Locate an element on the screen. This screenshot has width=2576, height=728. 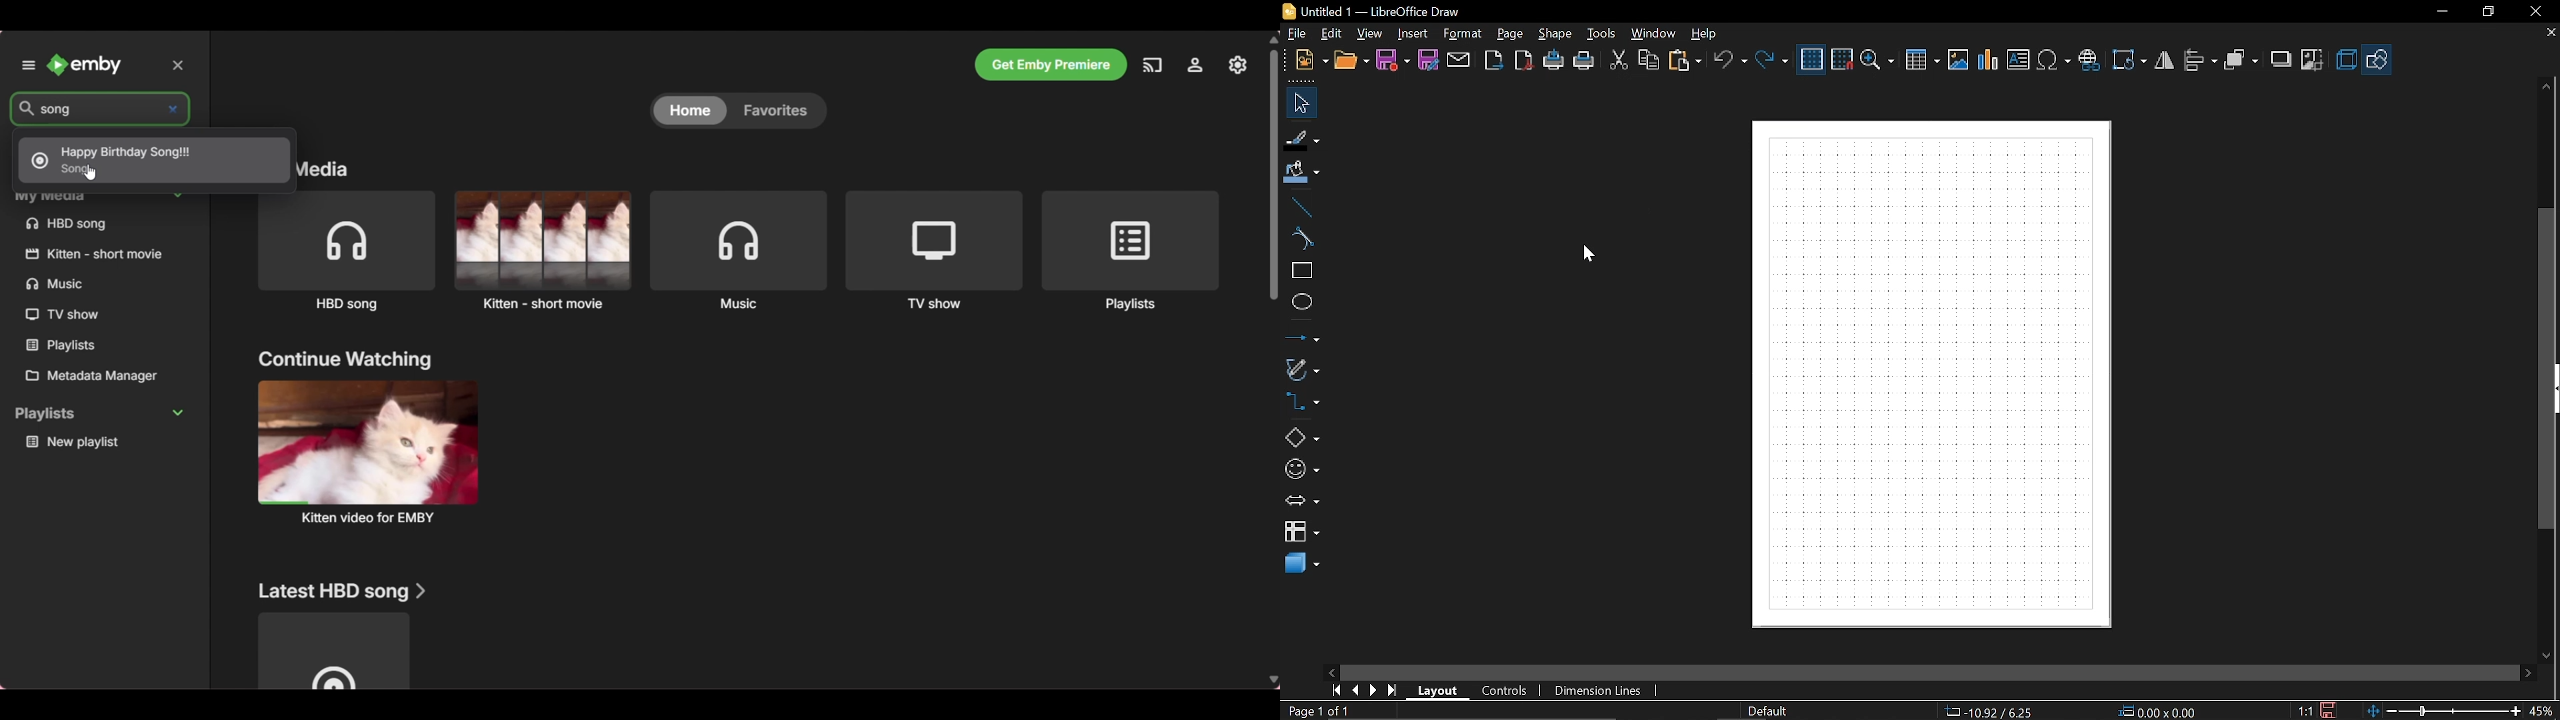
Untitled - LibreOffice Draw is located at coordinates (1373, 10).